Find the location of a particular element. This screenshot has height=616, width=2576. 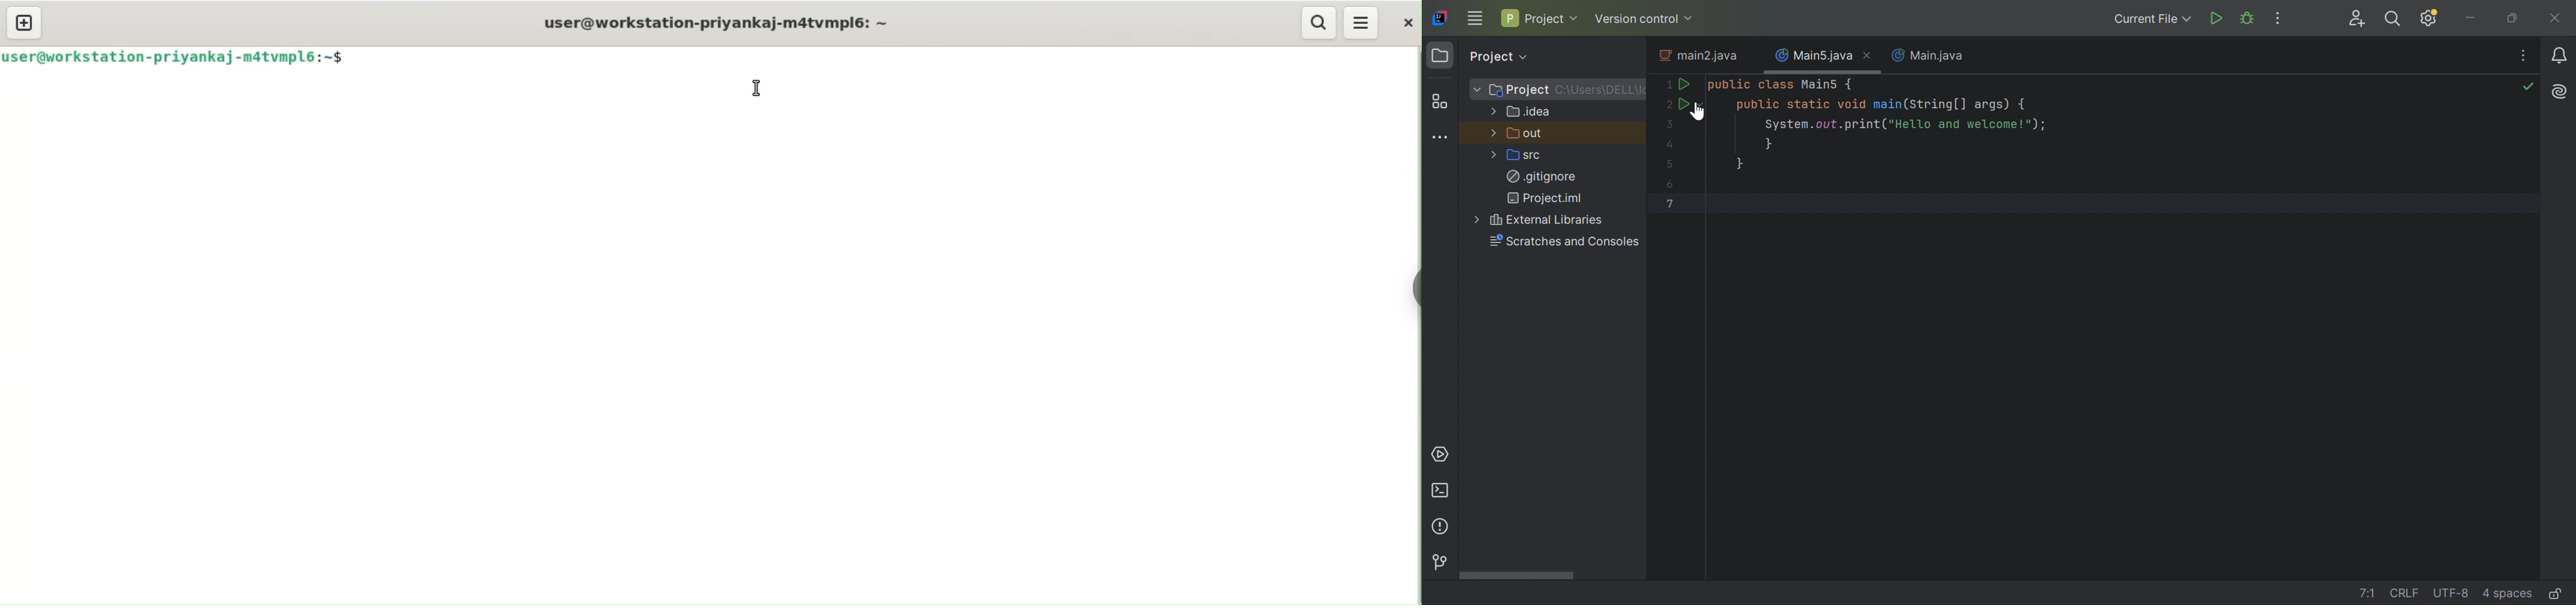

.gitignore is located at coordinates (1543, 175).